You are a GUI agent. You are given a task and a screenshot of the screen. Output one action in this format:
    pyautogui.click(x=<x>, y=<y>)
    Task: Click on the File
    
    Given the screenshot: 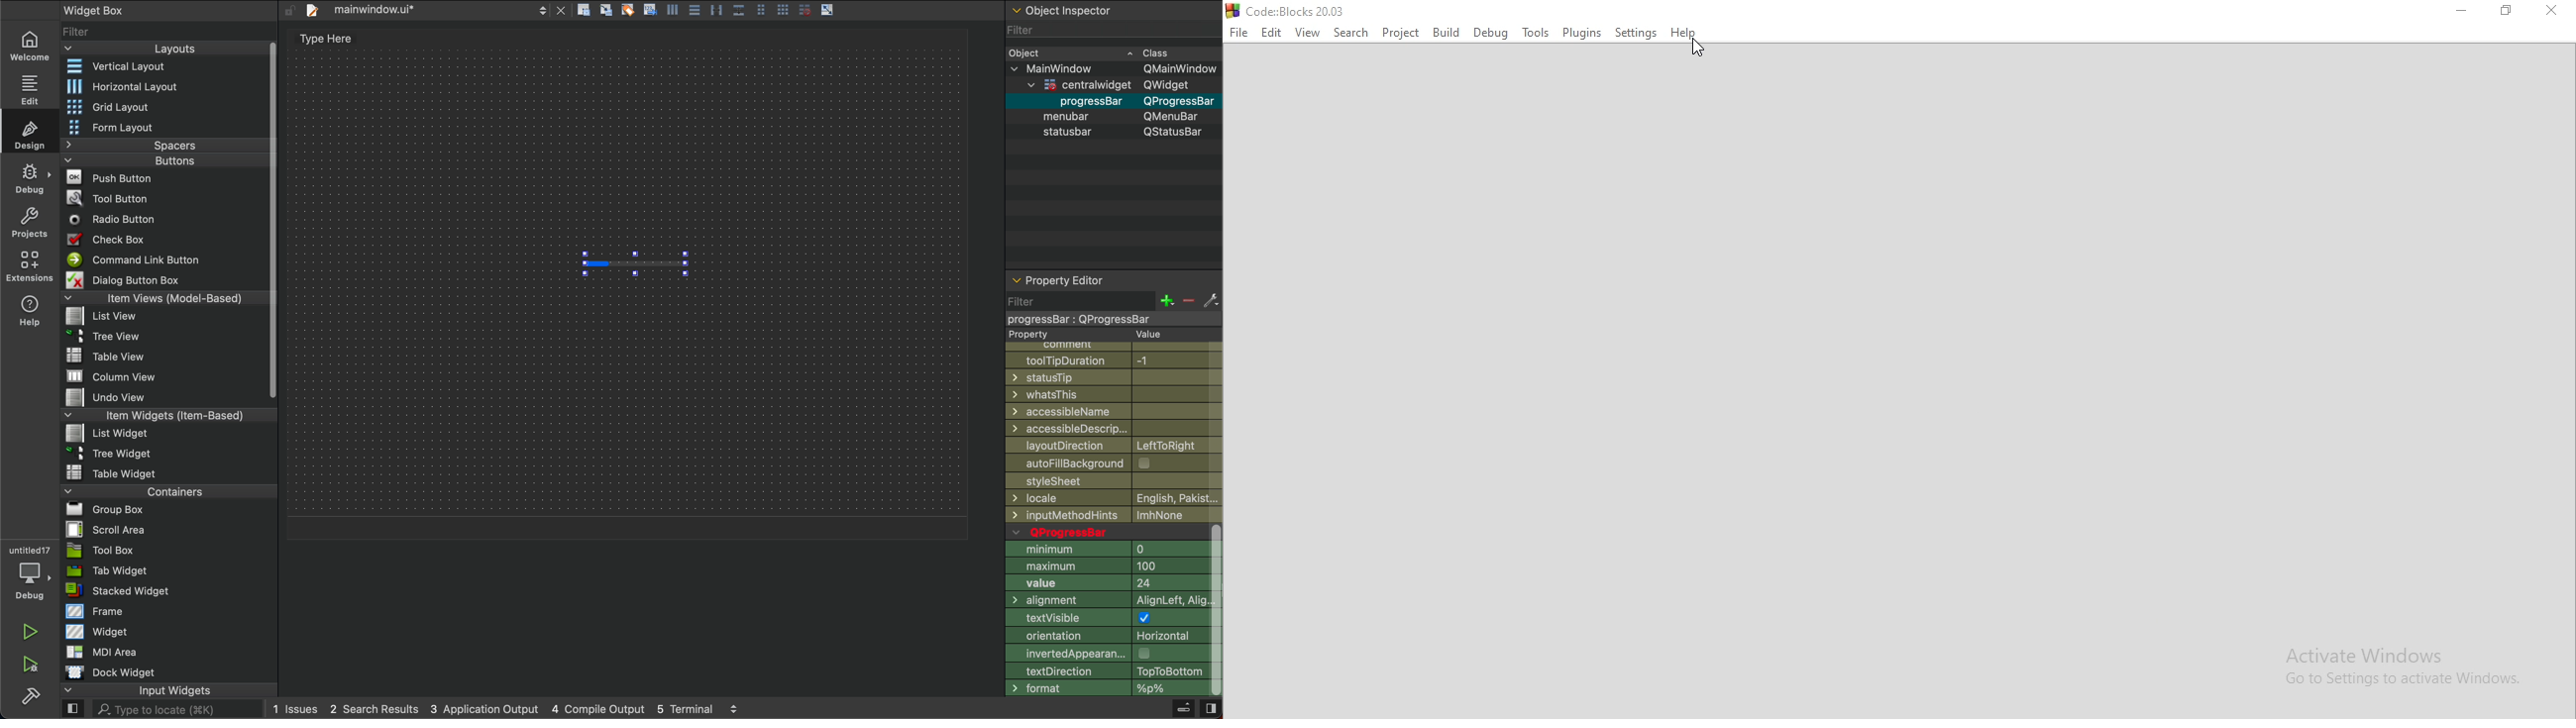 What is the action you would take?
    pyautogui.click(x=1237, y=33)
    